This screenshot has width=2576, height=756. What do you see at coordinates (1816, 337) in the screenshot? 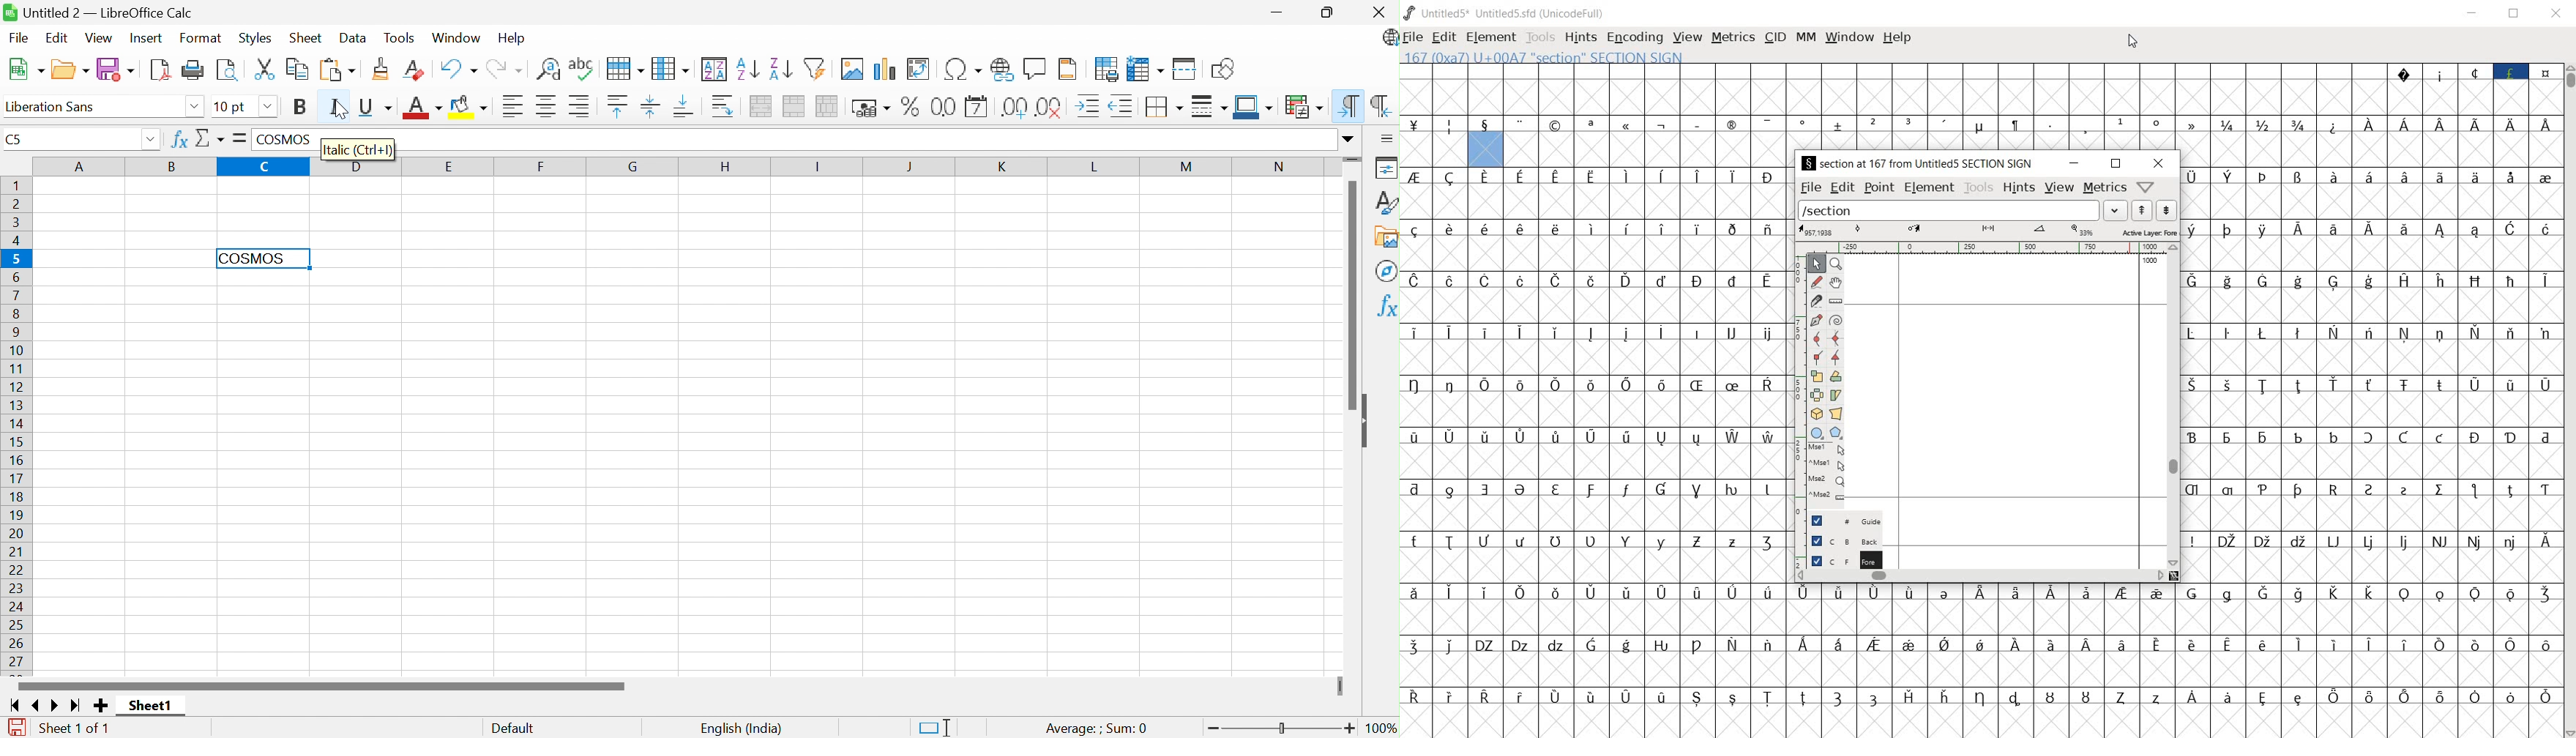
I see `add a curve point` at bounding box center [1816, 337].